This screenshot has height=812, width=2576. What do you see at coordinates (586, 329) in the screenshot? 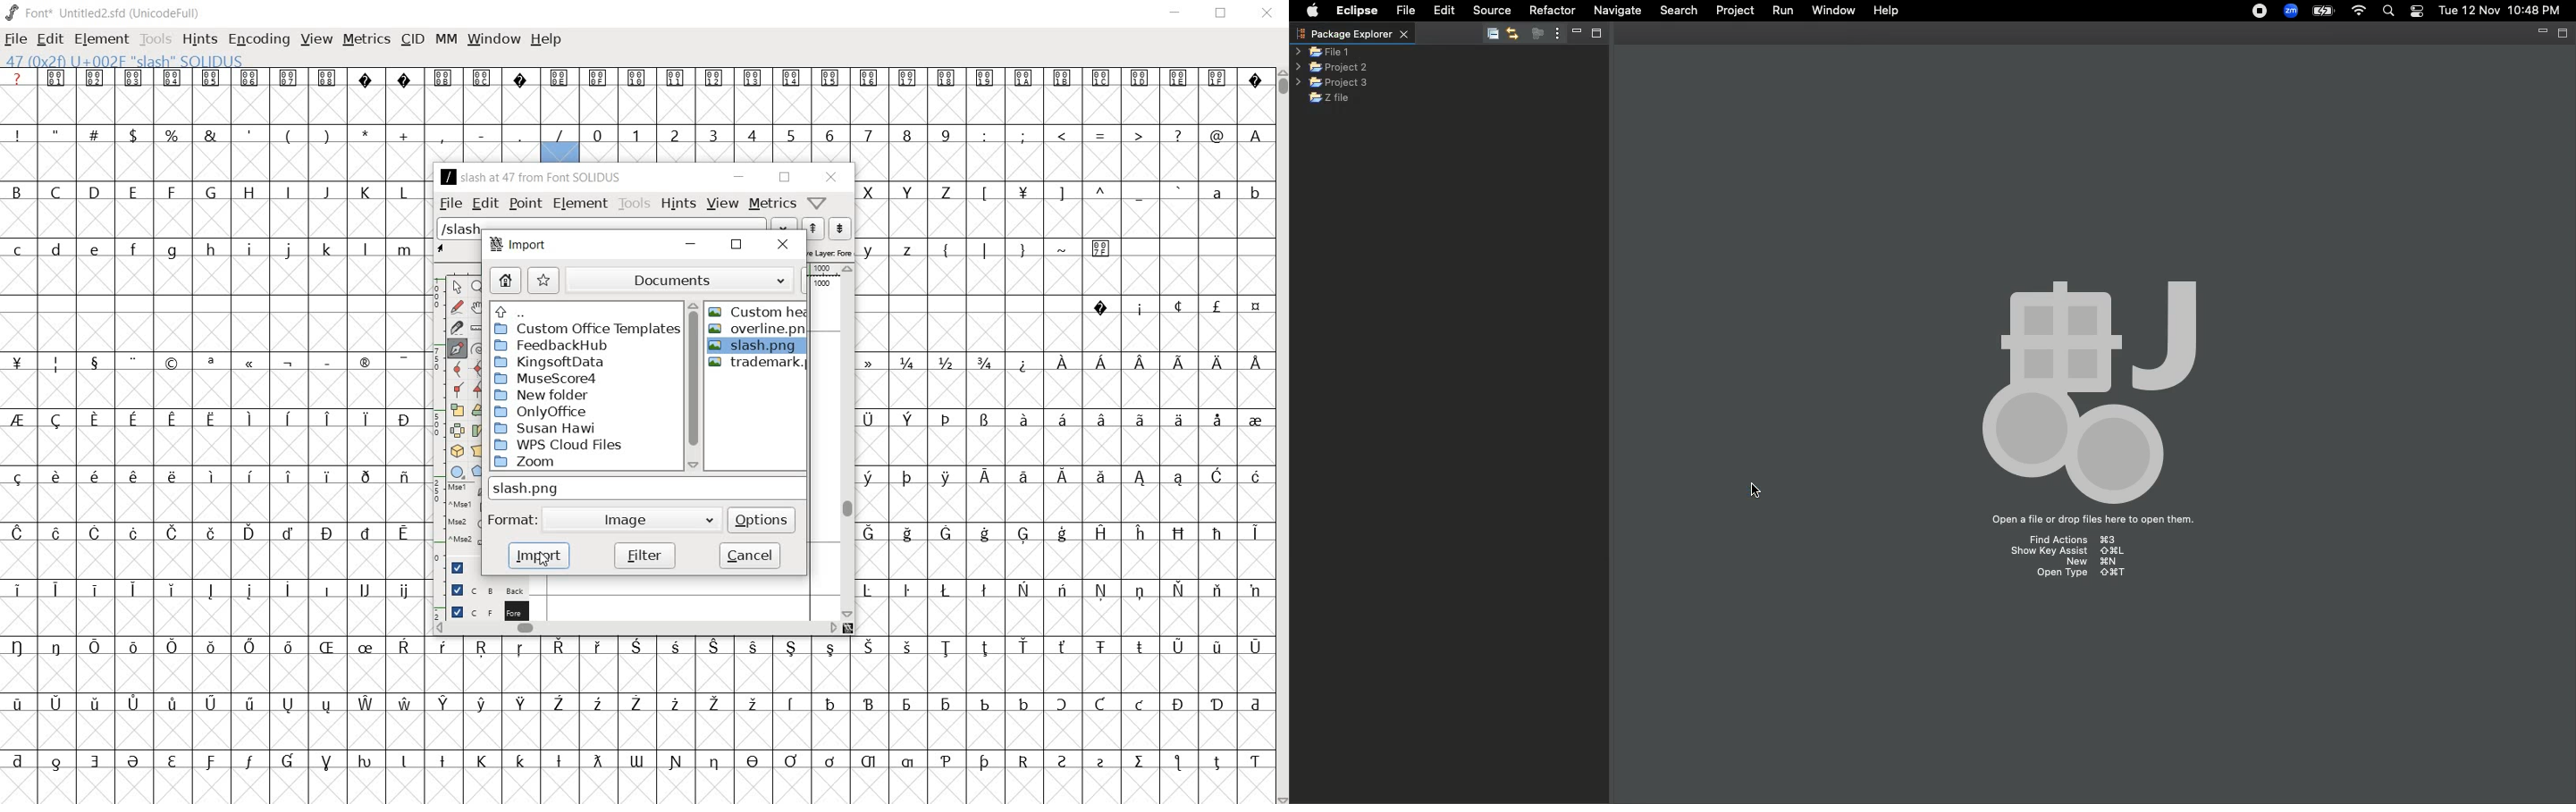
I see `custom office templates` at bounding box center [586, 329].